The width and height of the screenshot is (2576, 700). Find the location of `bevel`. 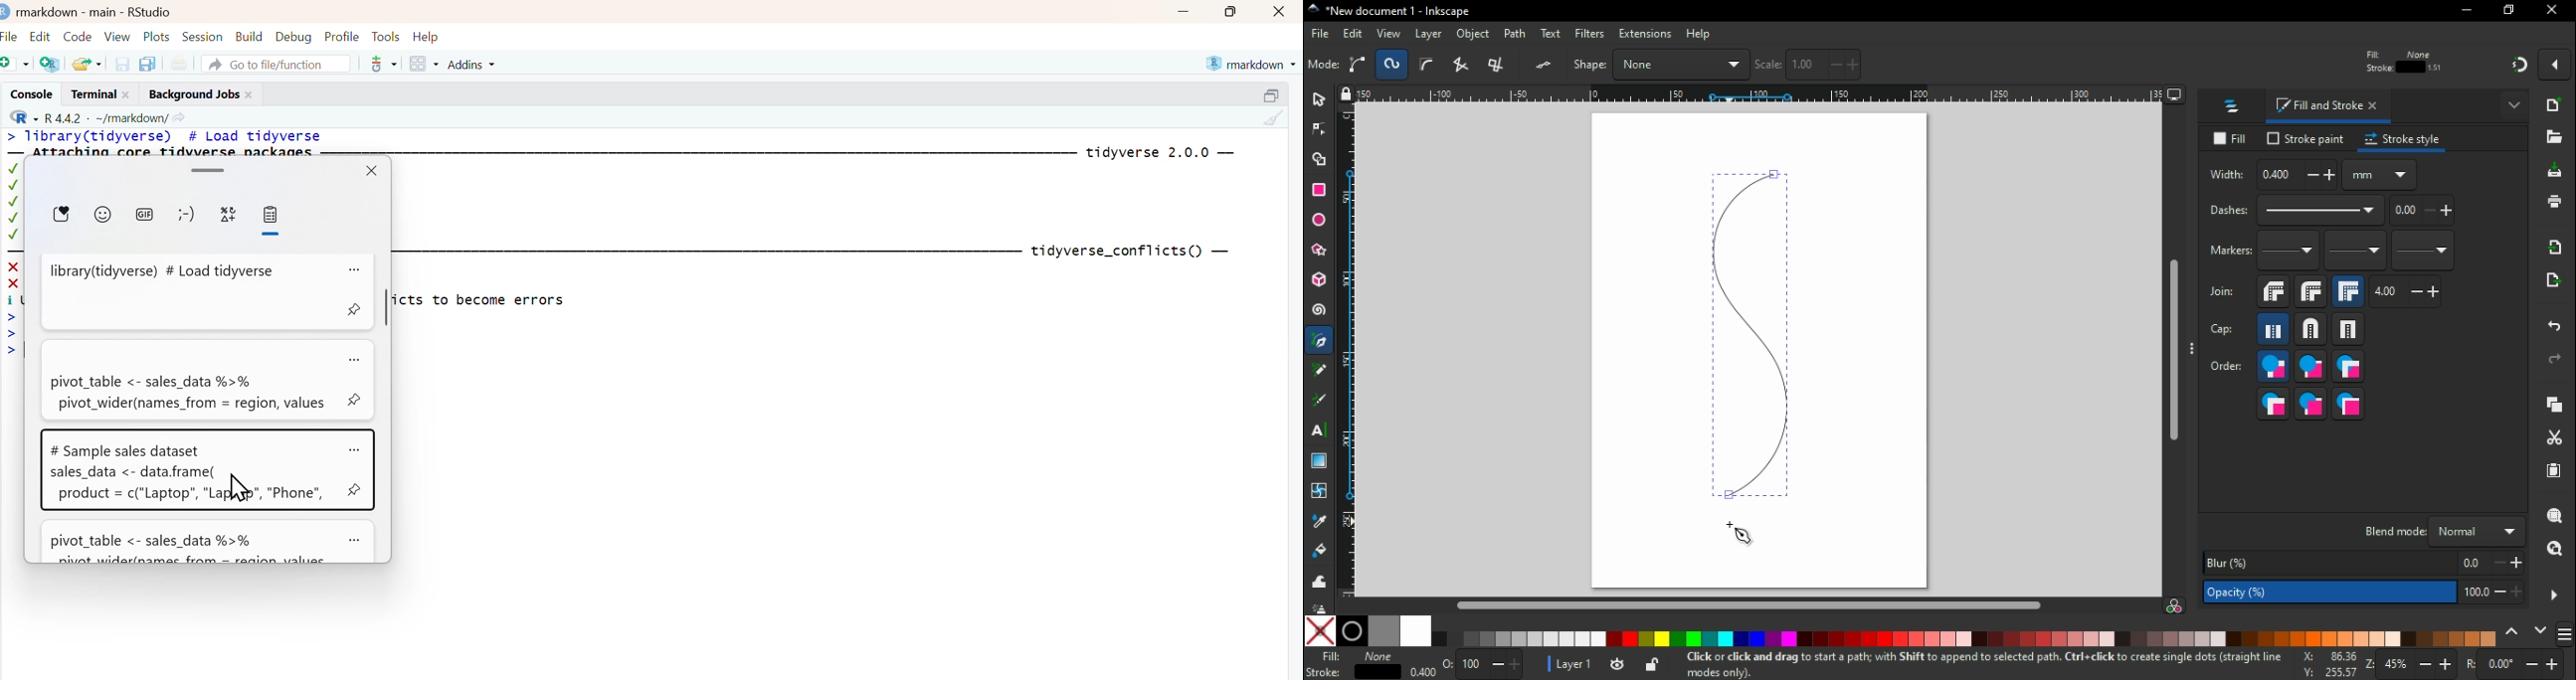

bevel is located at coordinates (2273, 295).